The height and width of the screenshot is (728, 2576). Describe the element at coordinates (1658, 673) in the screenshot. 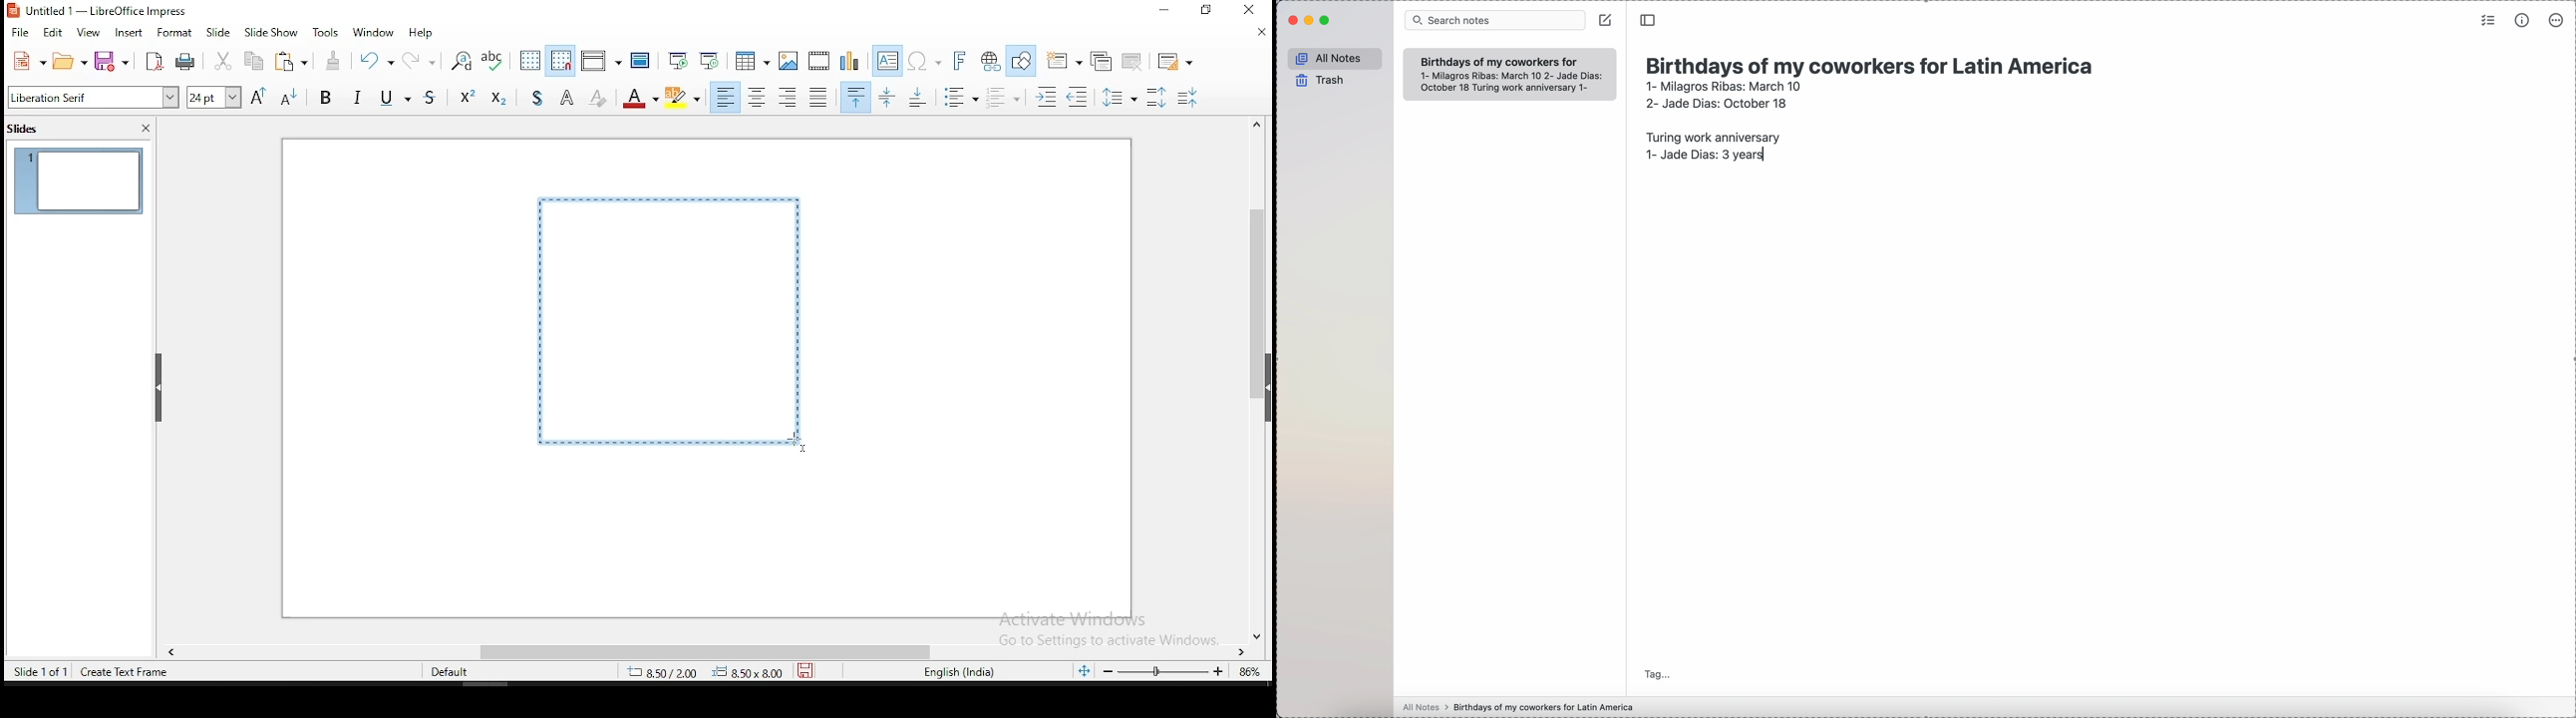

I see `tag` at that location.